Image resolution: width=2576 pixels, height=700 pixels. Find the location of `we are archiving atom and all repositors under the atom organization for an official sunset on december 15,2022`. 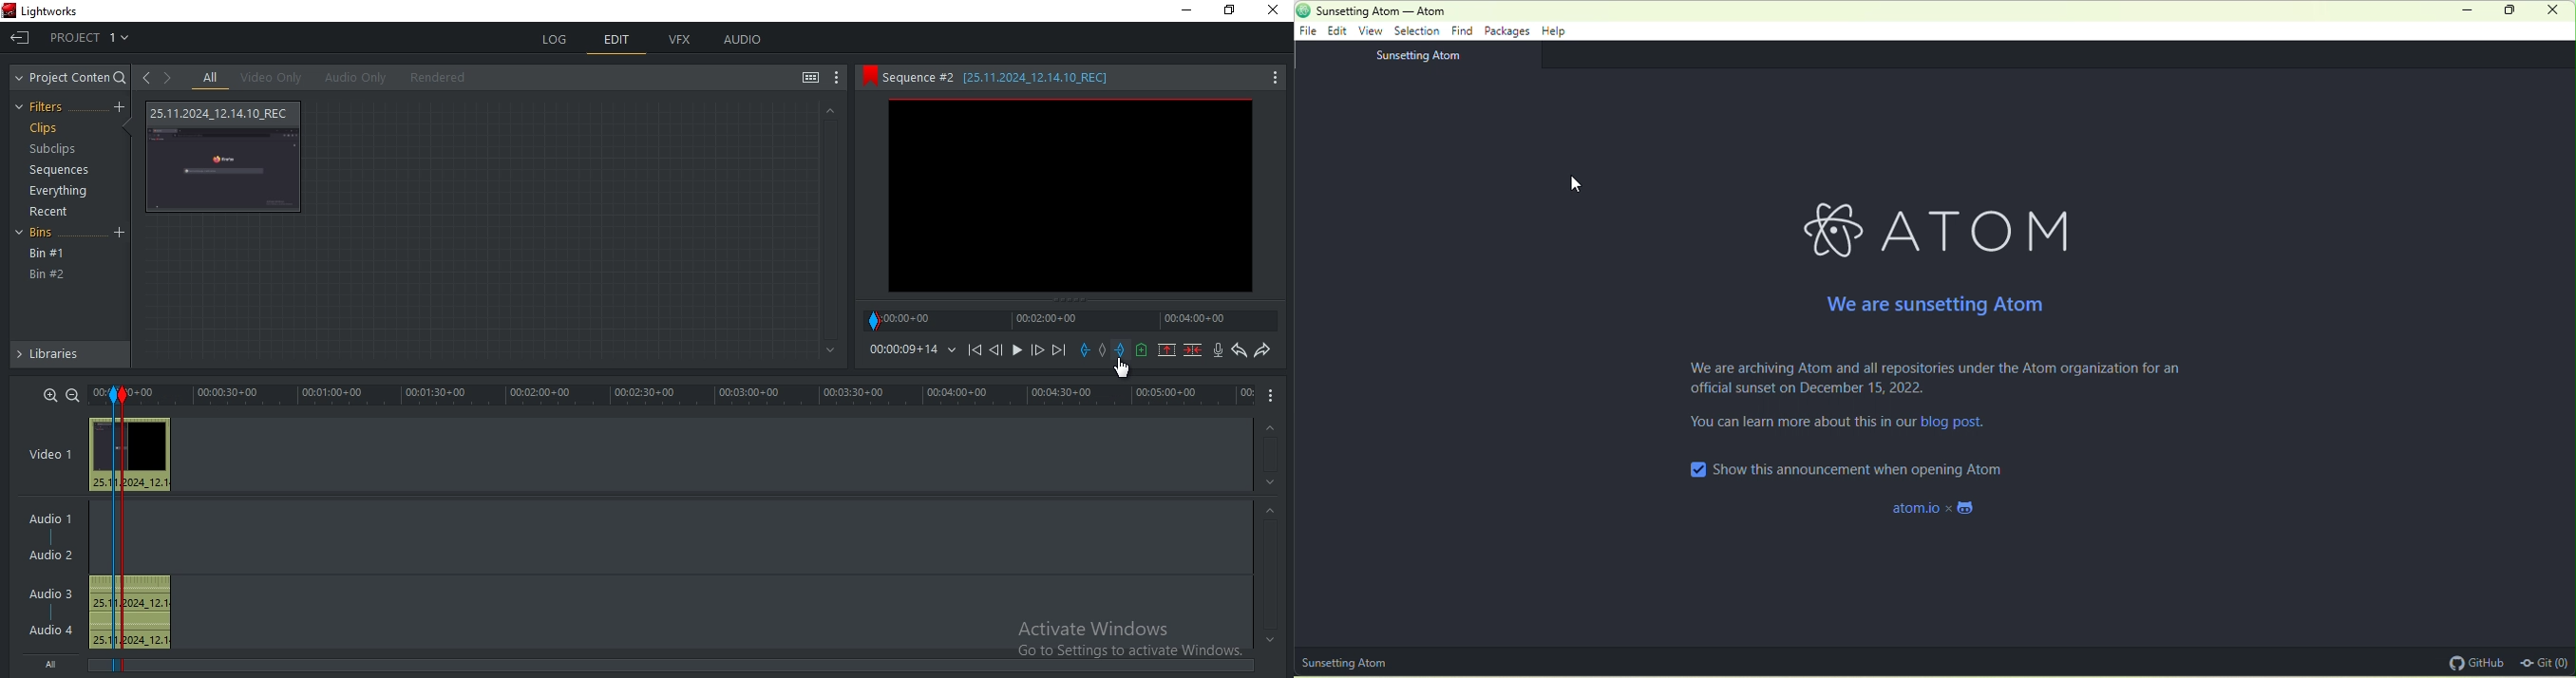

we are archiving atom and all repositors under the atom organization for an official sunset on december 15,2022 is located at coordinates (1939, 382).